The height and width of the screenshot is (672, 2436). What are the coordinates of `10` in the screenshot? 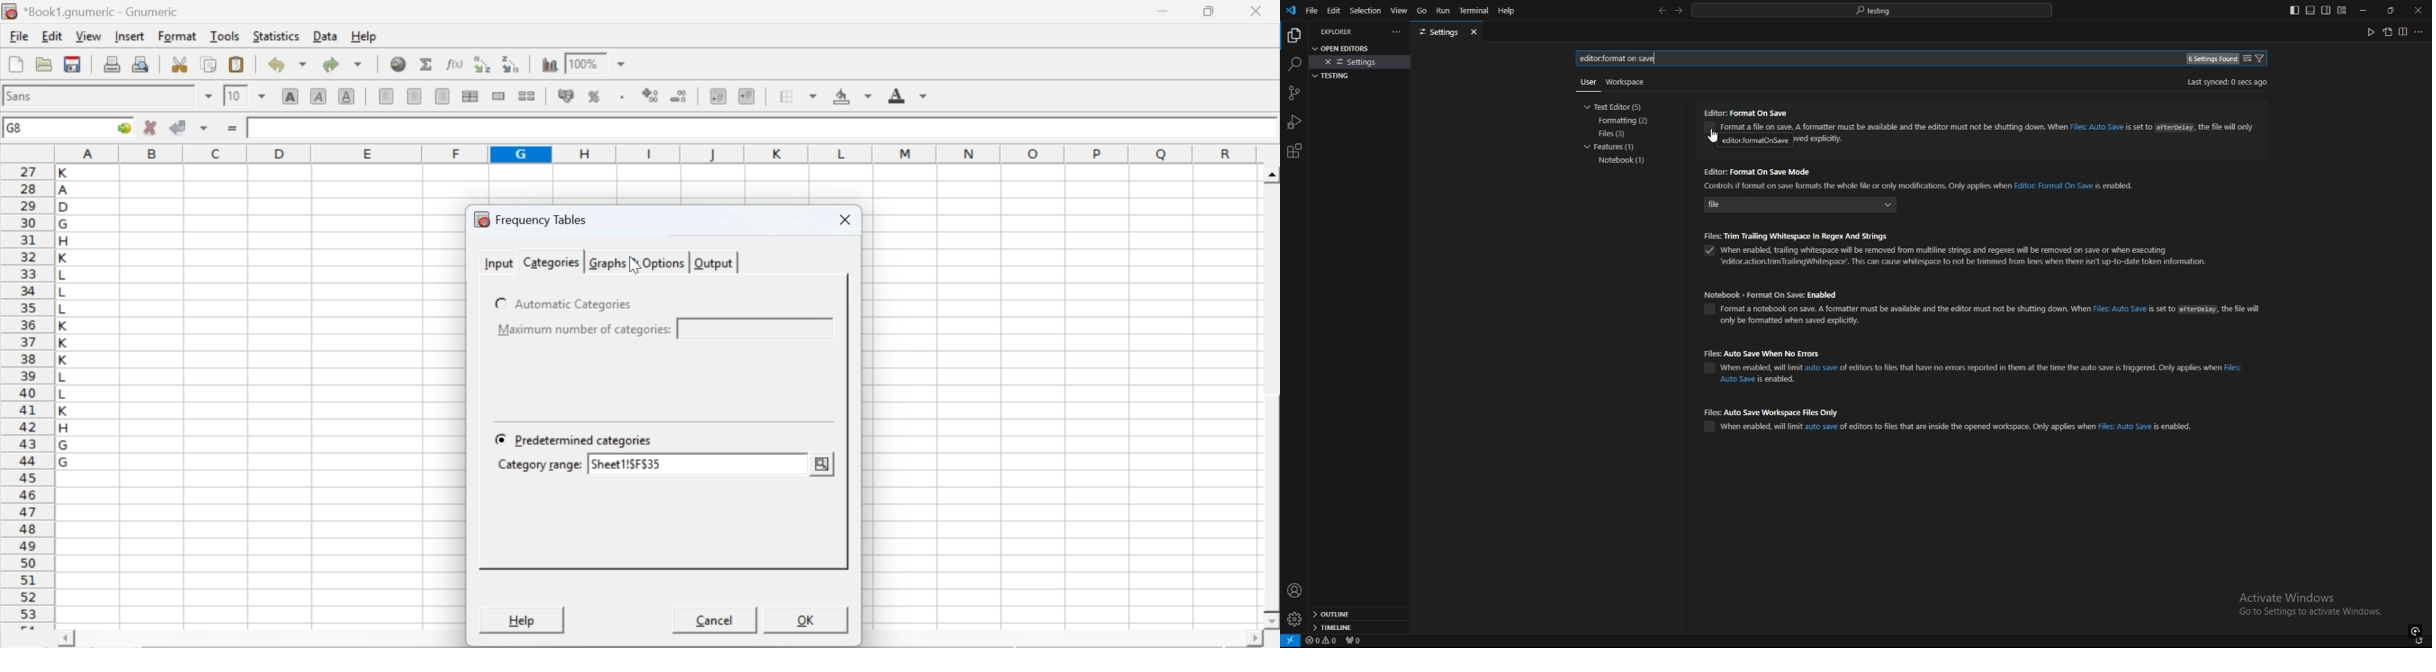 It's located at (235, 96).